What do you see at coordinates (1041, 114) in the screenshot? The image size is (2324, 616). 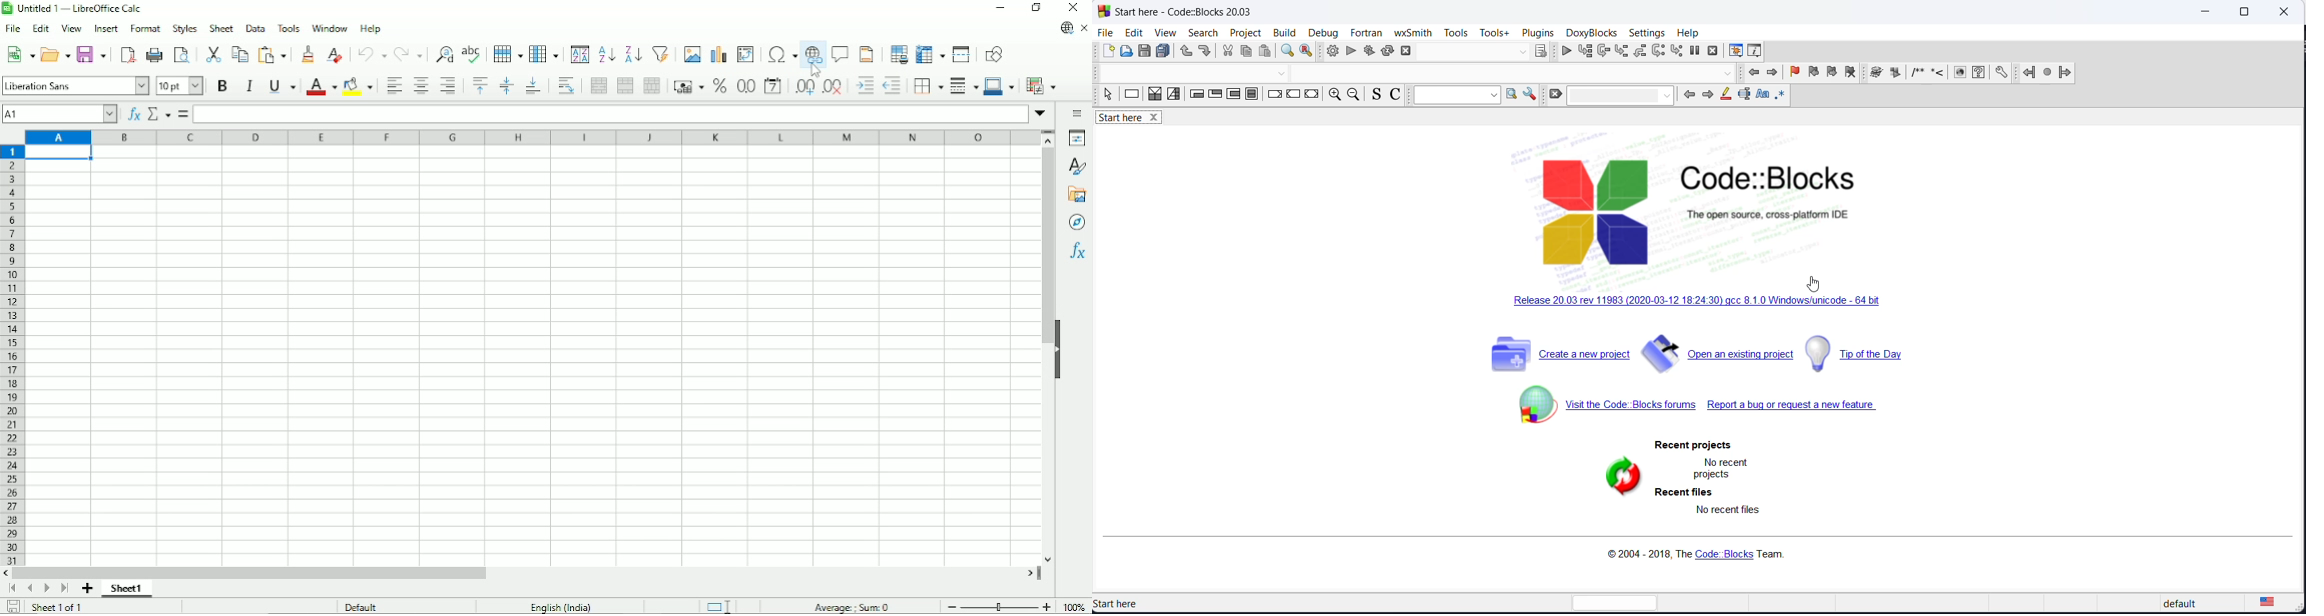 I see `Expand formula bar` at bounding box center [1041, 114].